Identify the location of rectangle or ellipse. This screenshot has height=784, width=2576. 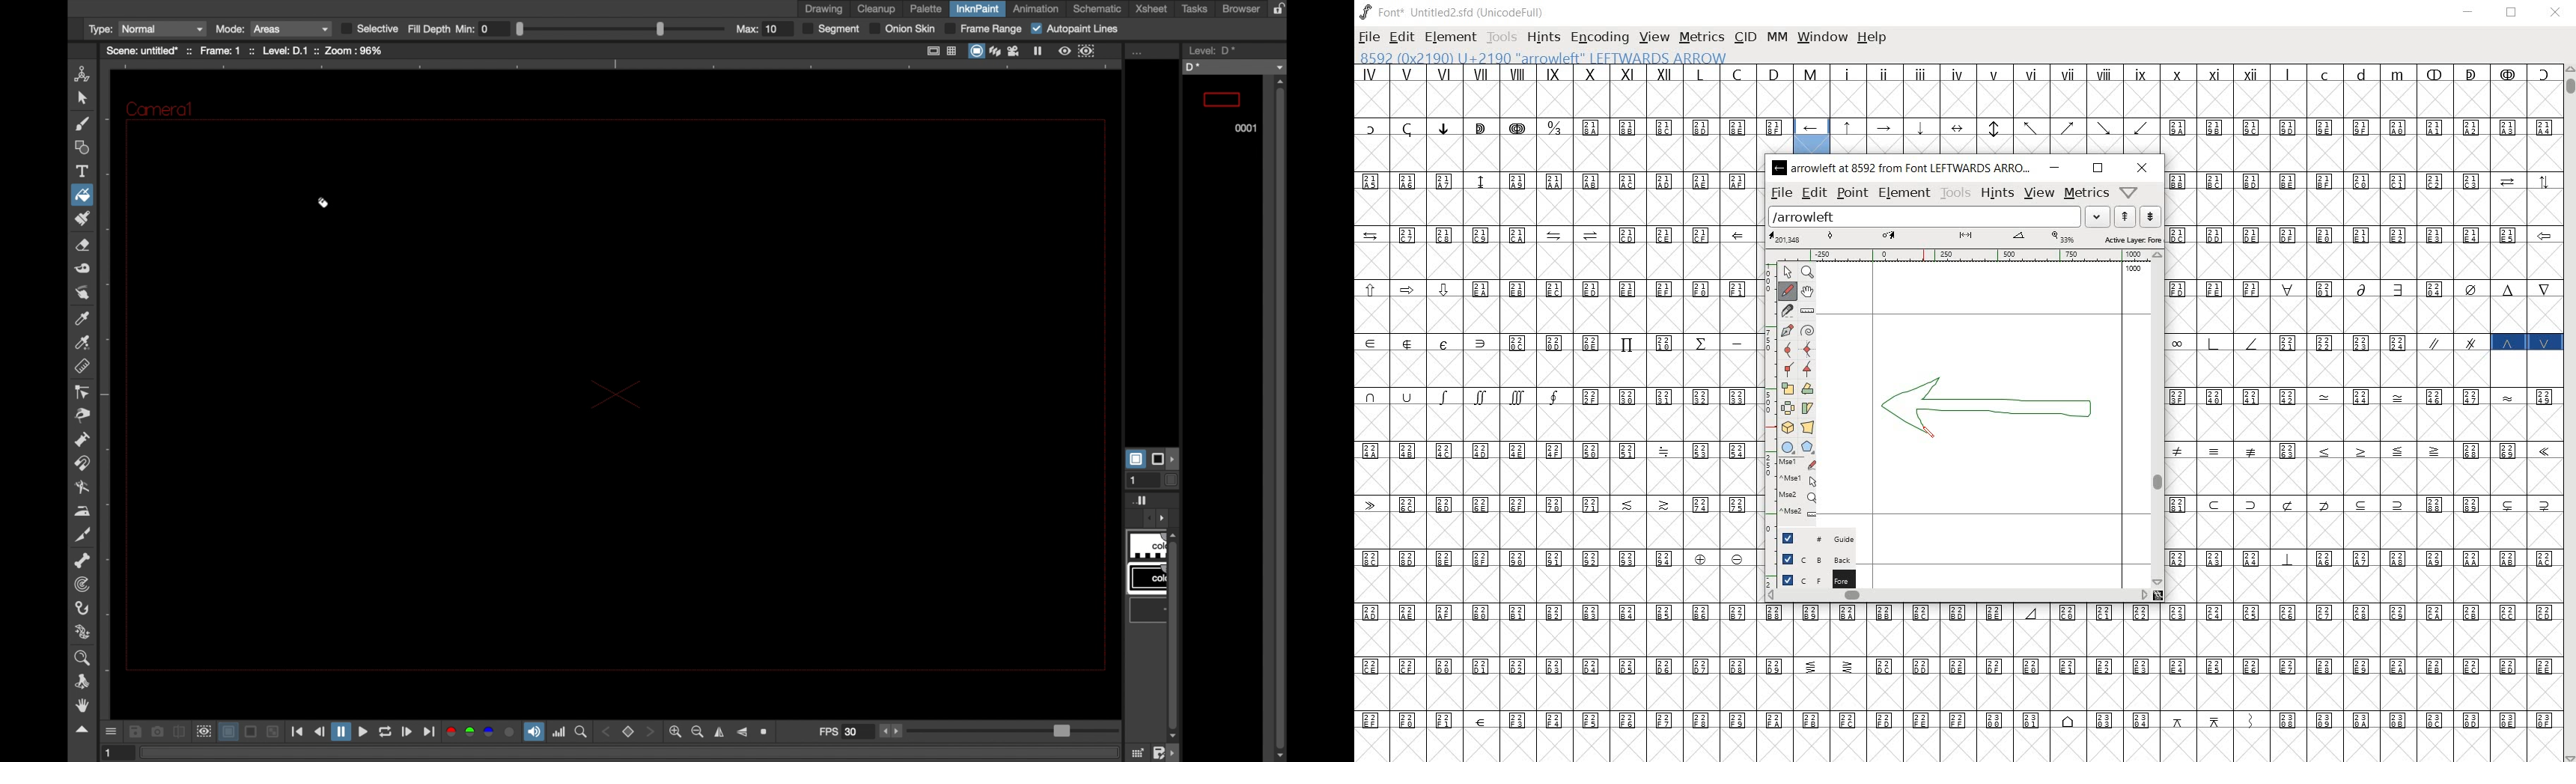
(1788, 448).